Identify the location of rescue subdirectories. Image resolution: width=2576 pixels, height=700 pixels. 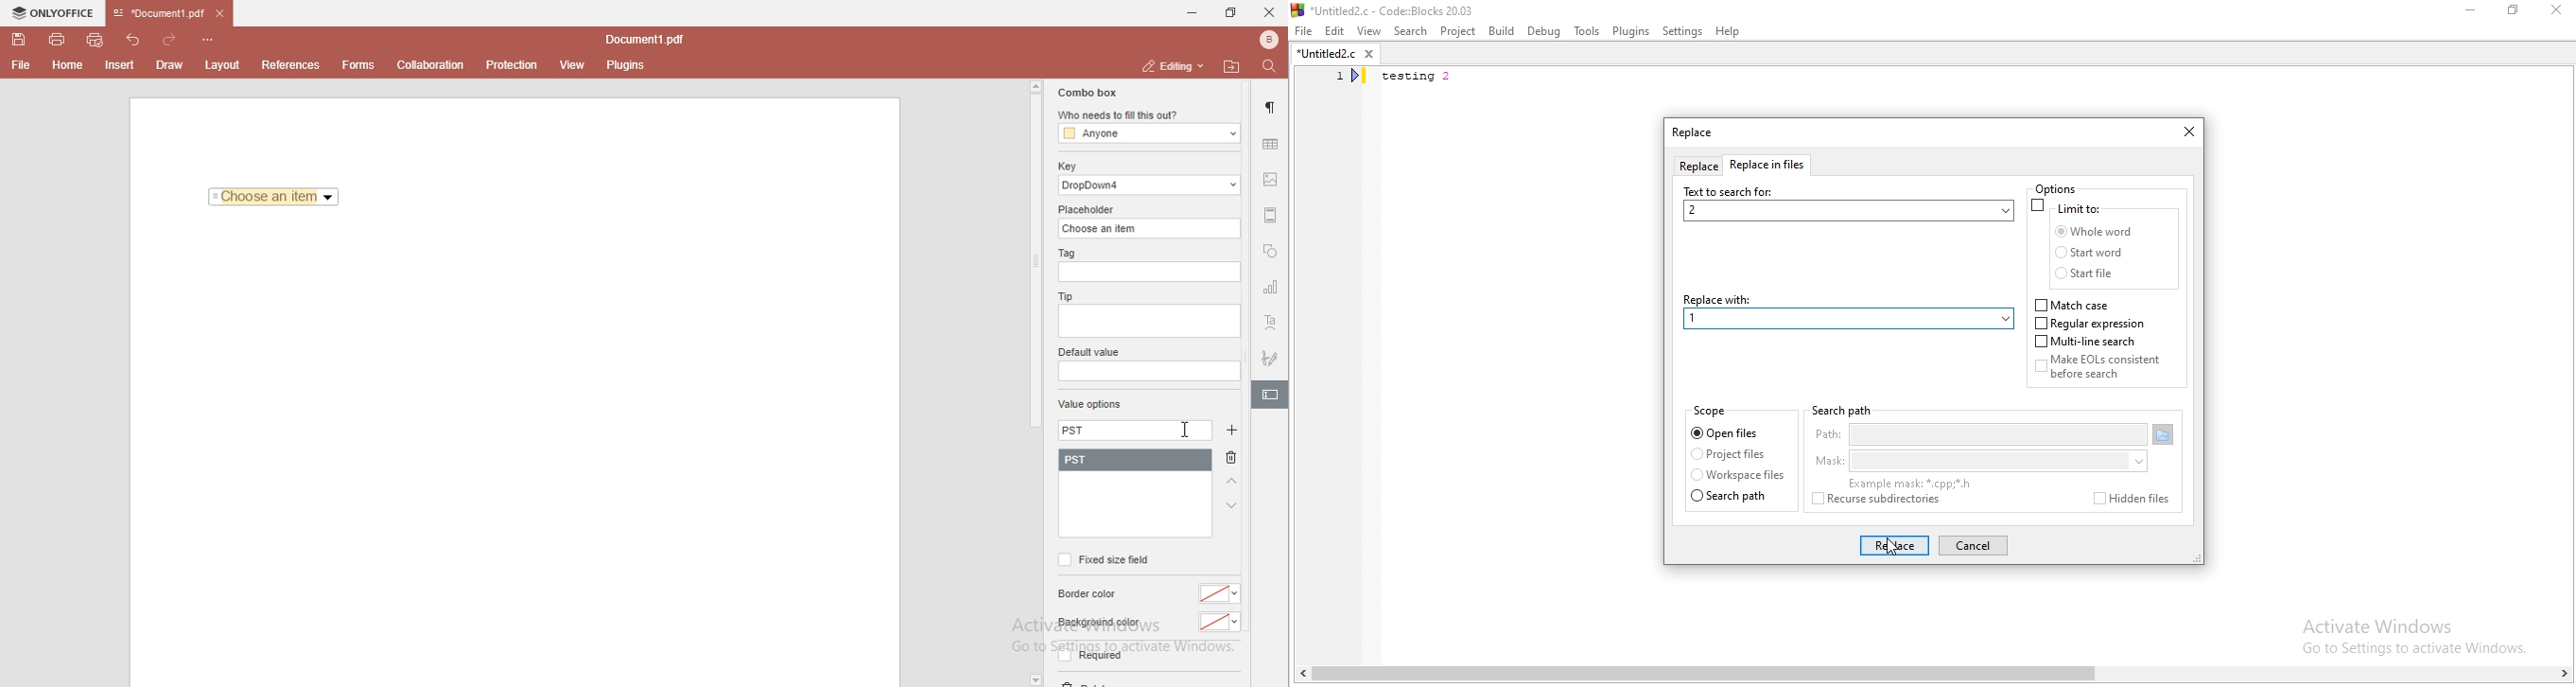
(1885, 502).